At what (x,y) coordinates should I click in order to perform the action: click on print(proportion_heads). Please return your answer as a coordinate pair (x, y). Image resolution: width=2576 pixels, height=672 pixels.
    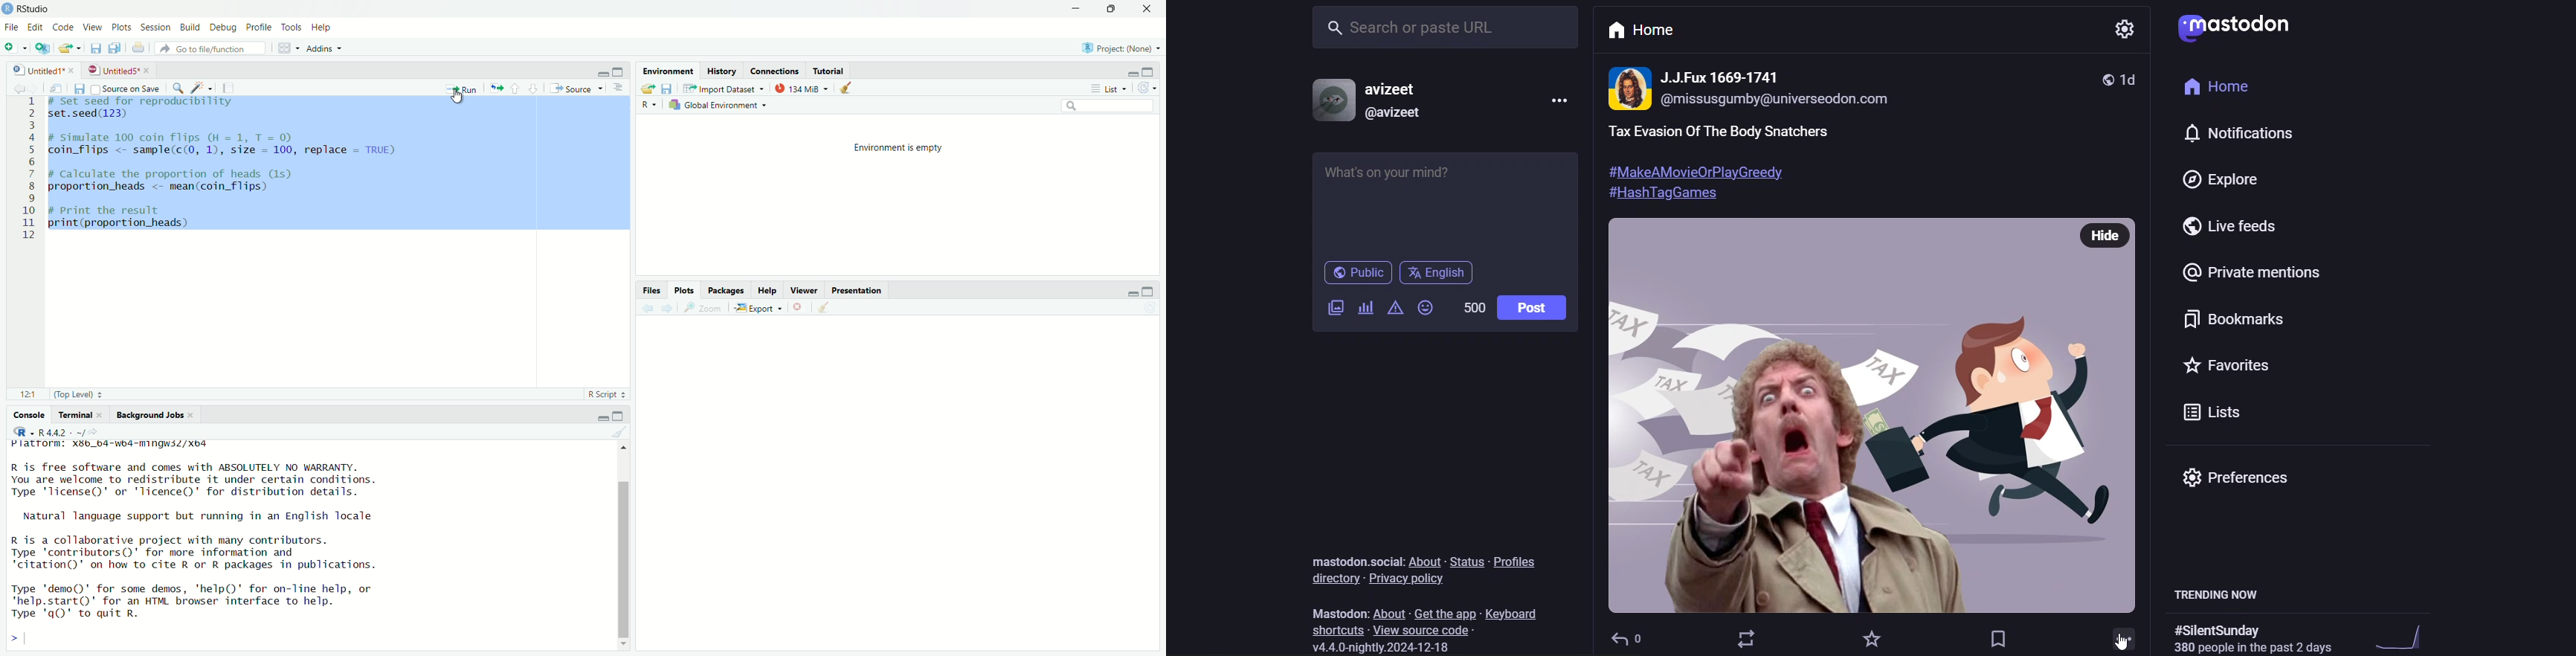
    Looking at the image, I should click on (126, 224).